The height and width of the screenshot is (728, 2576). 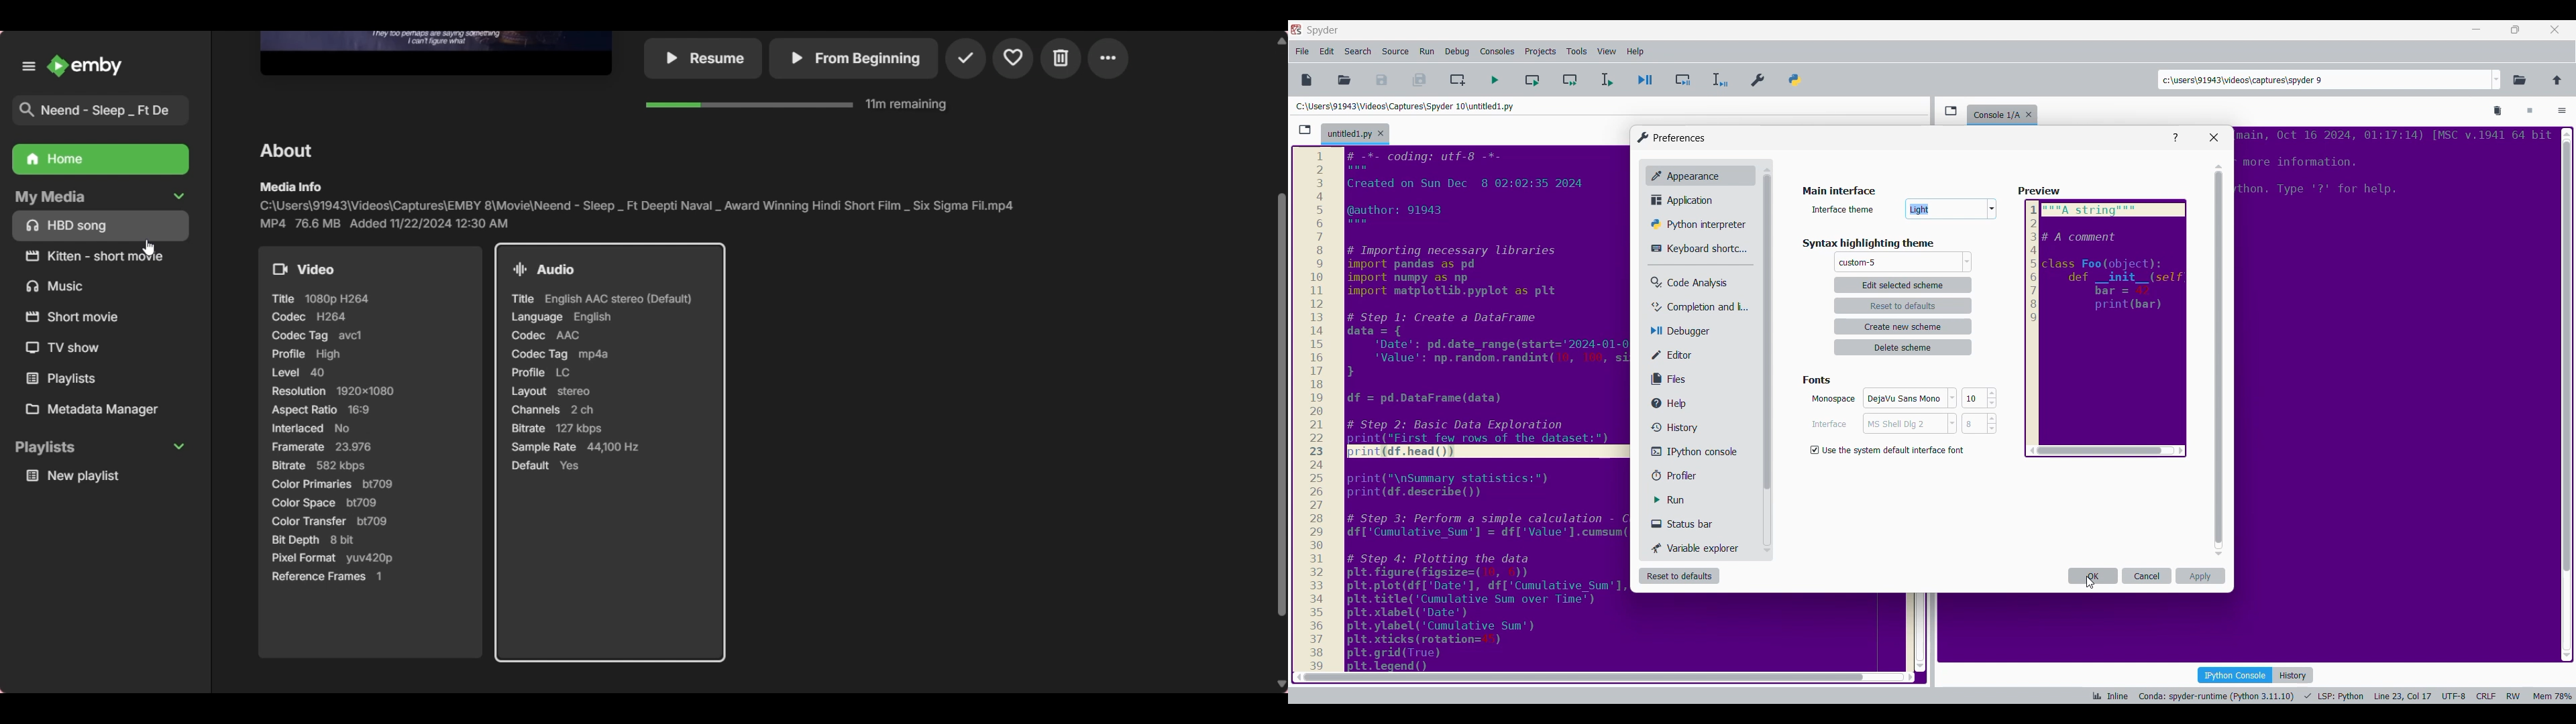 I want to click on delete scheme, so click(x=1904, y=347).